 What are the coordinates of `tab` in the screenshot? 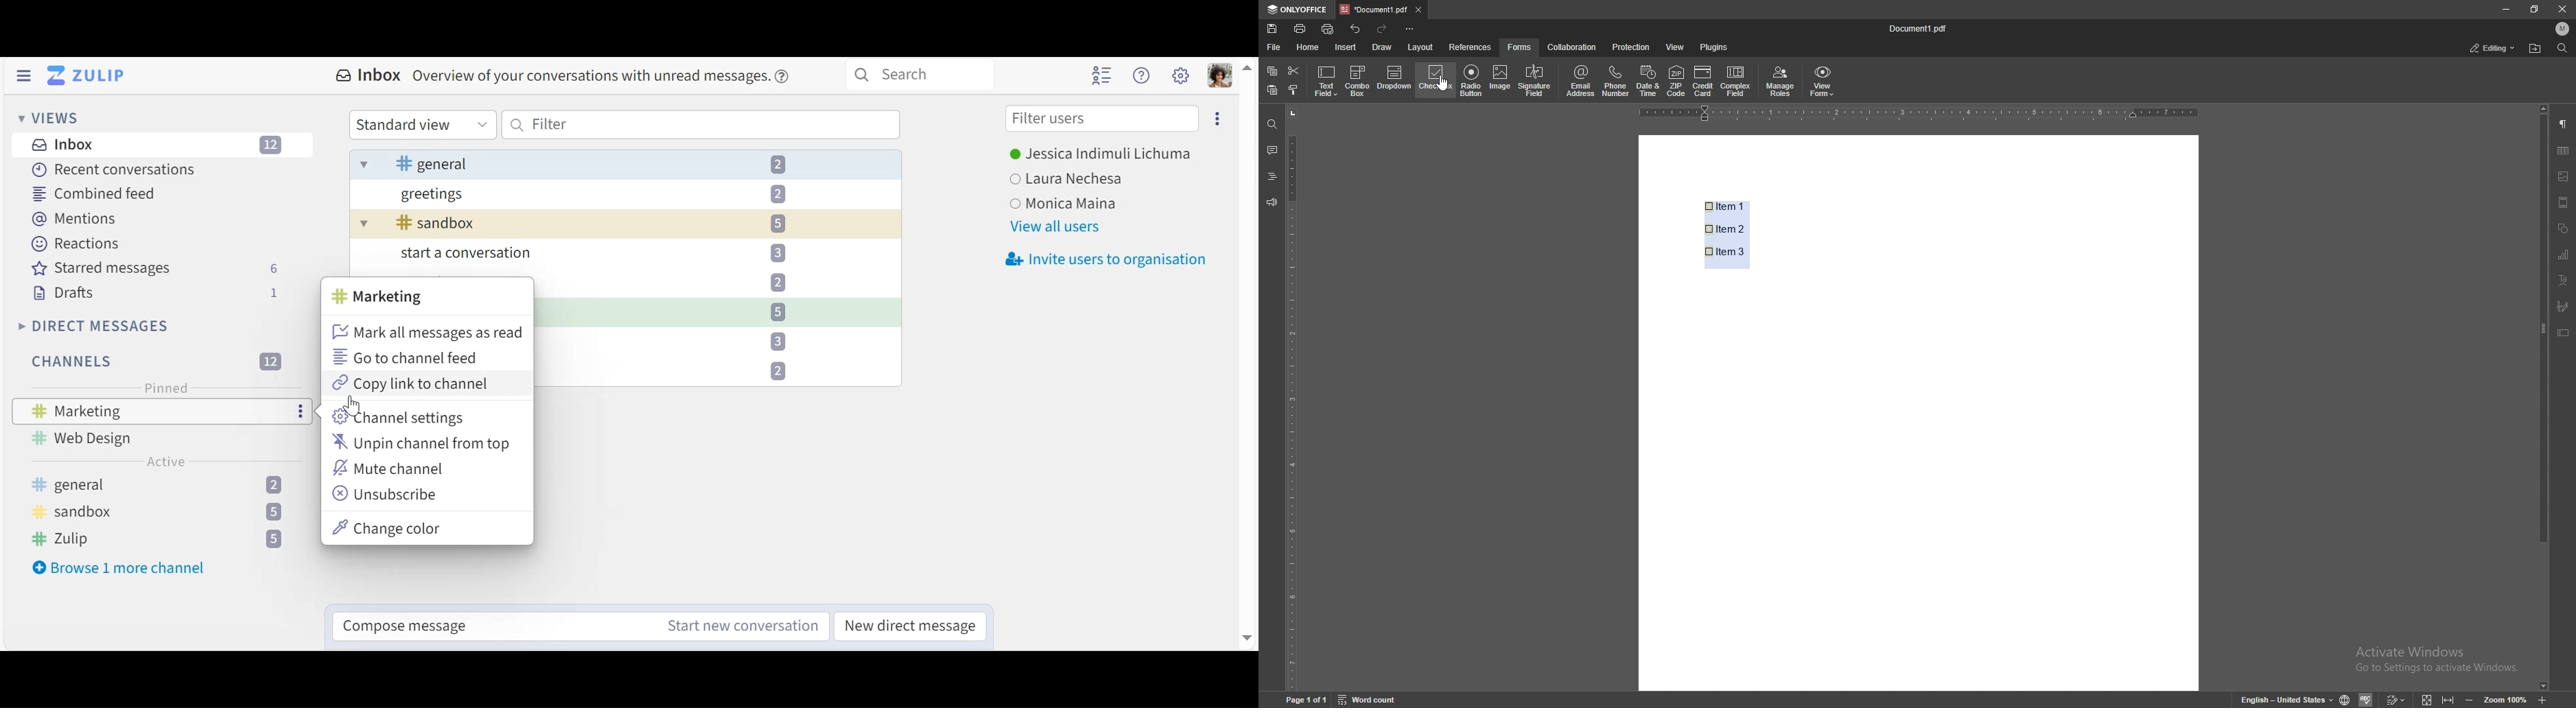 It's located at (1374, 9).